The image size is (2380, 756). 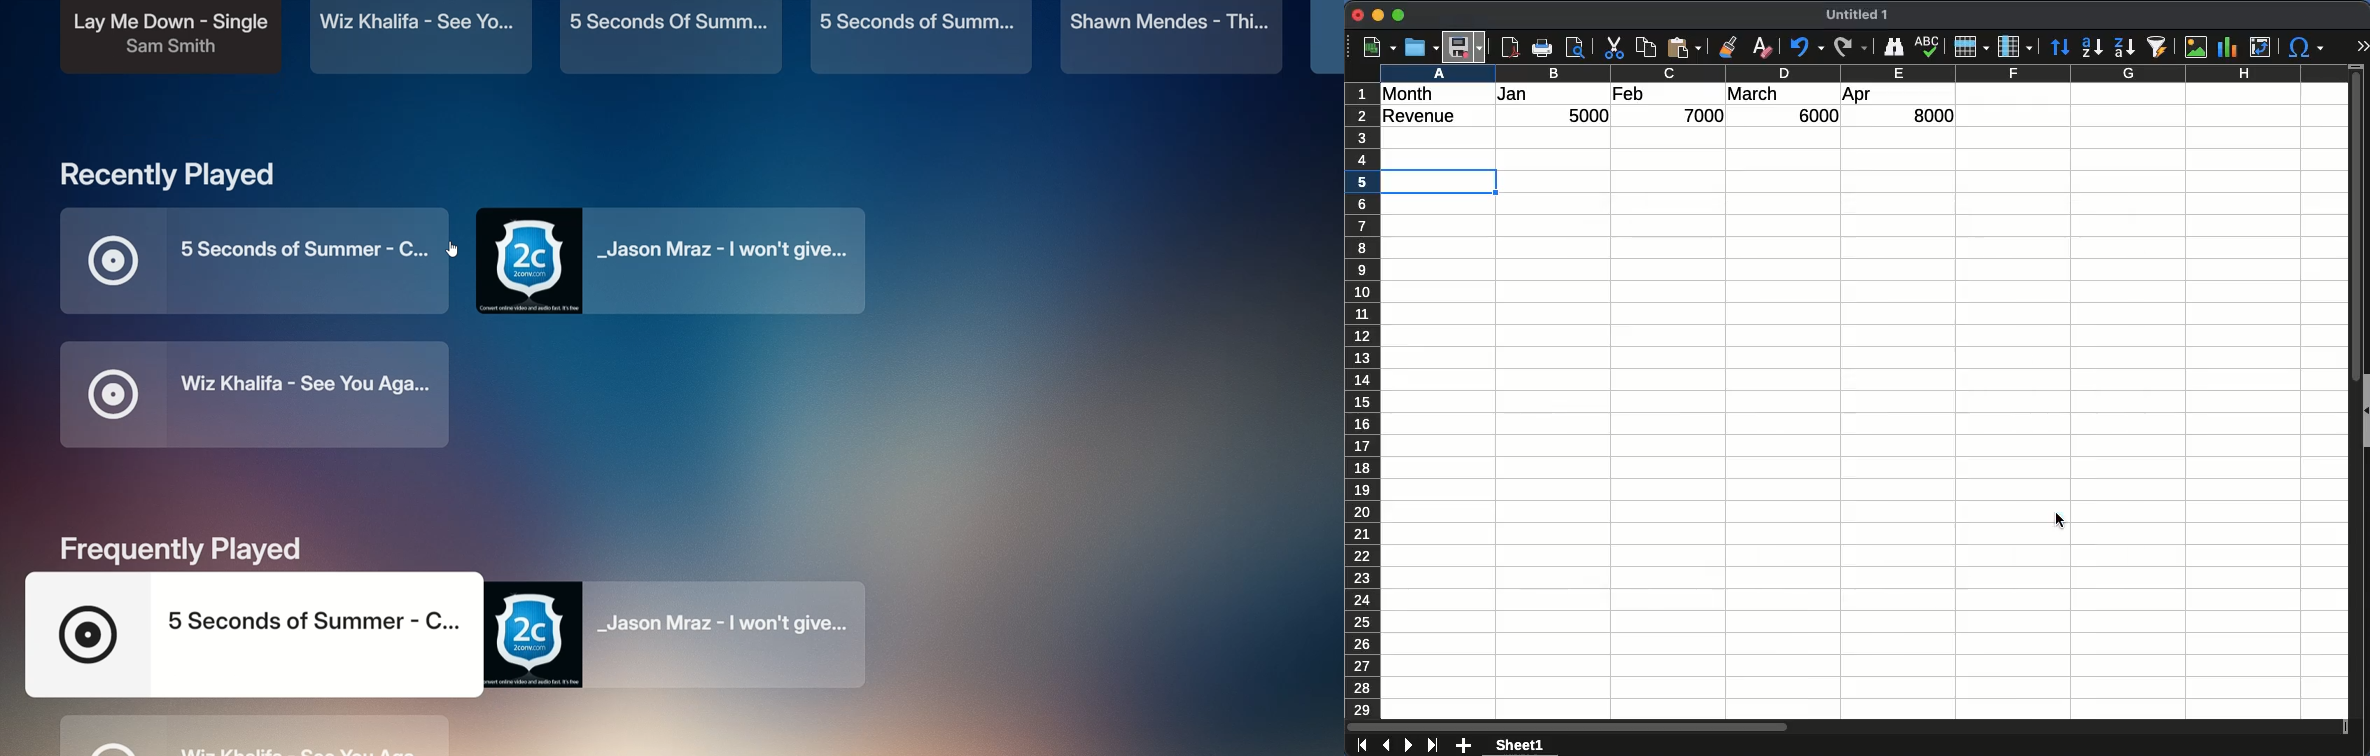 I want to click on feb, so click(x=1628, y=93).